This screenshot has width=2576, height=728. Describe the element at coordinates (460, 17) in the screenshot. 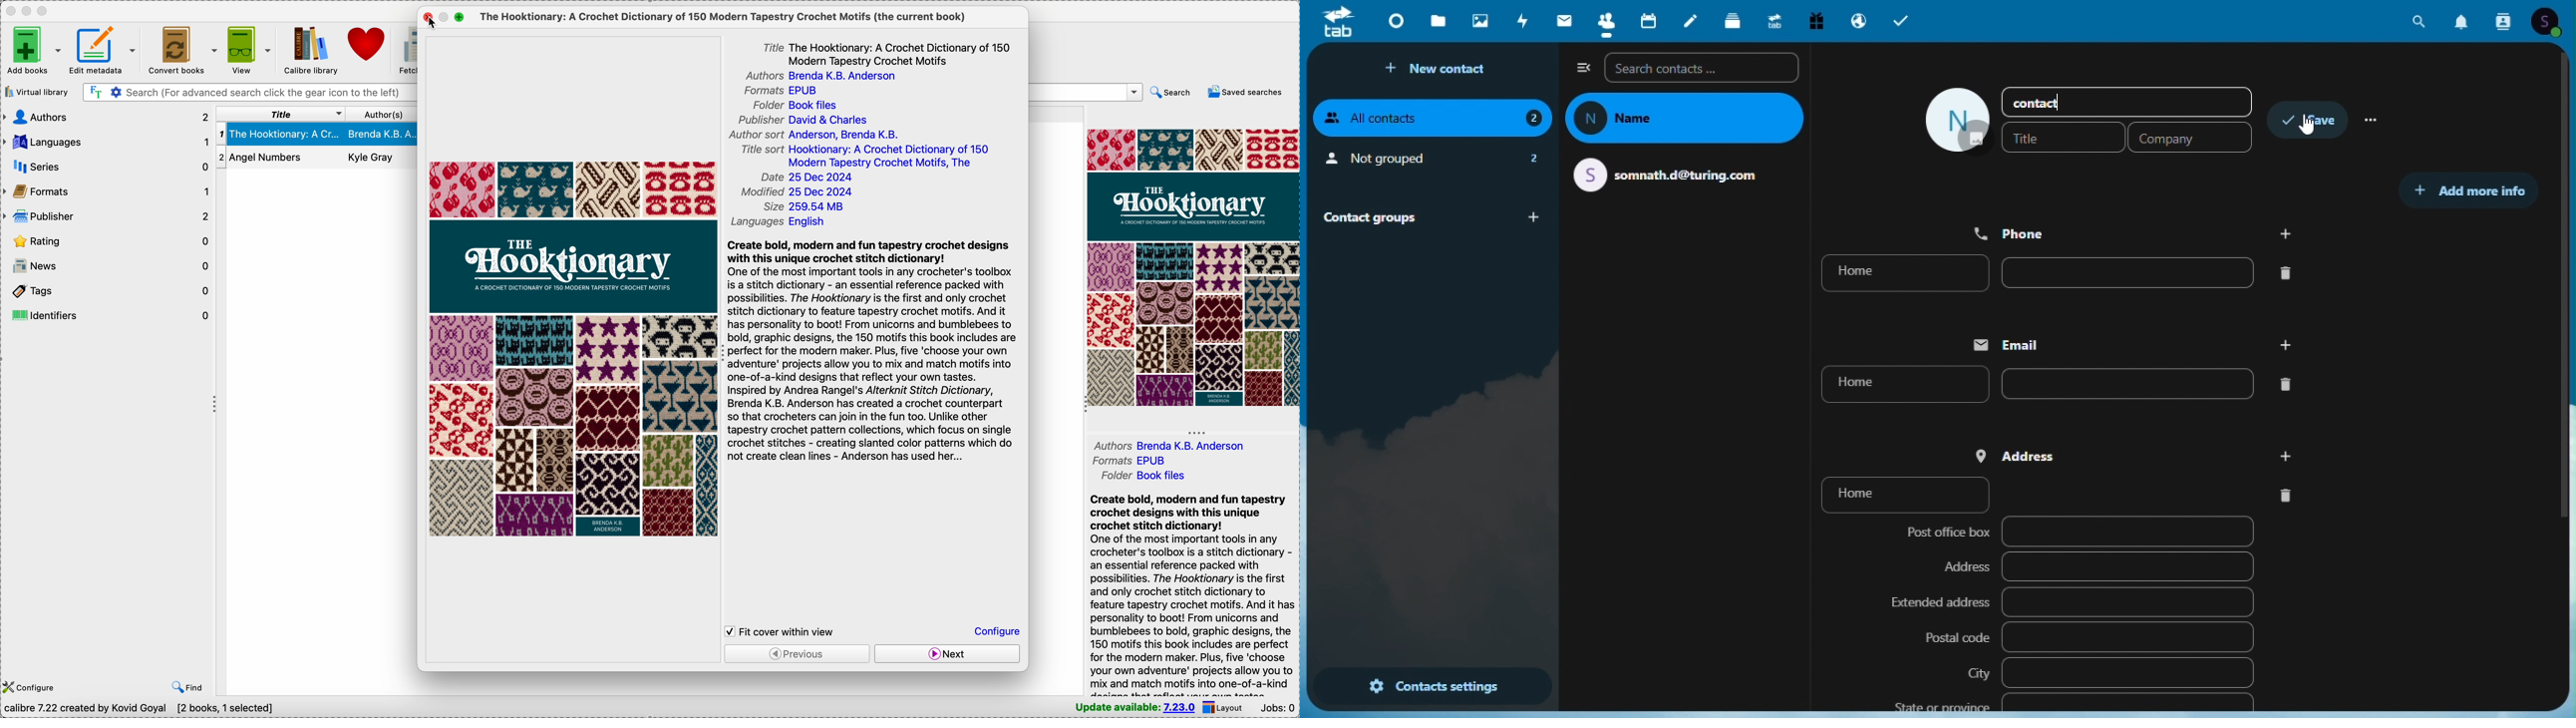

I see `maximize` at that location.